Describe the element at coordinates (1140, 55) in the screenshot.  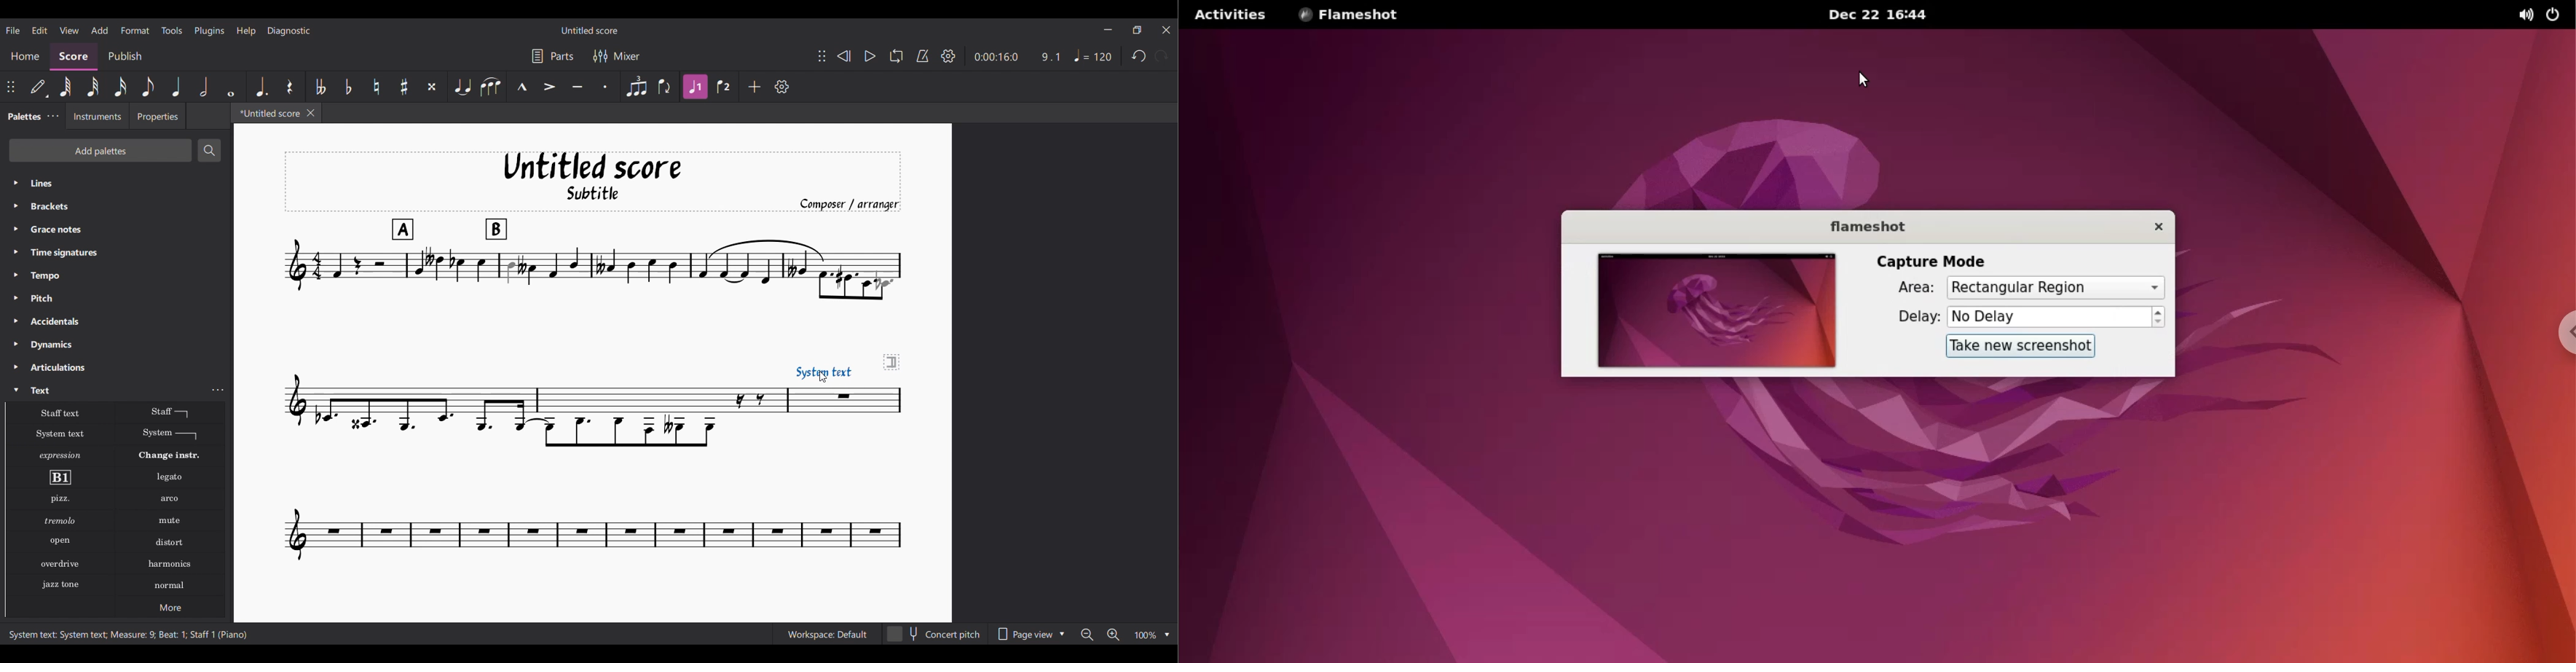
I see `Undo` at that location.